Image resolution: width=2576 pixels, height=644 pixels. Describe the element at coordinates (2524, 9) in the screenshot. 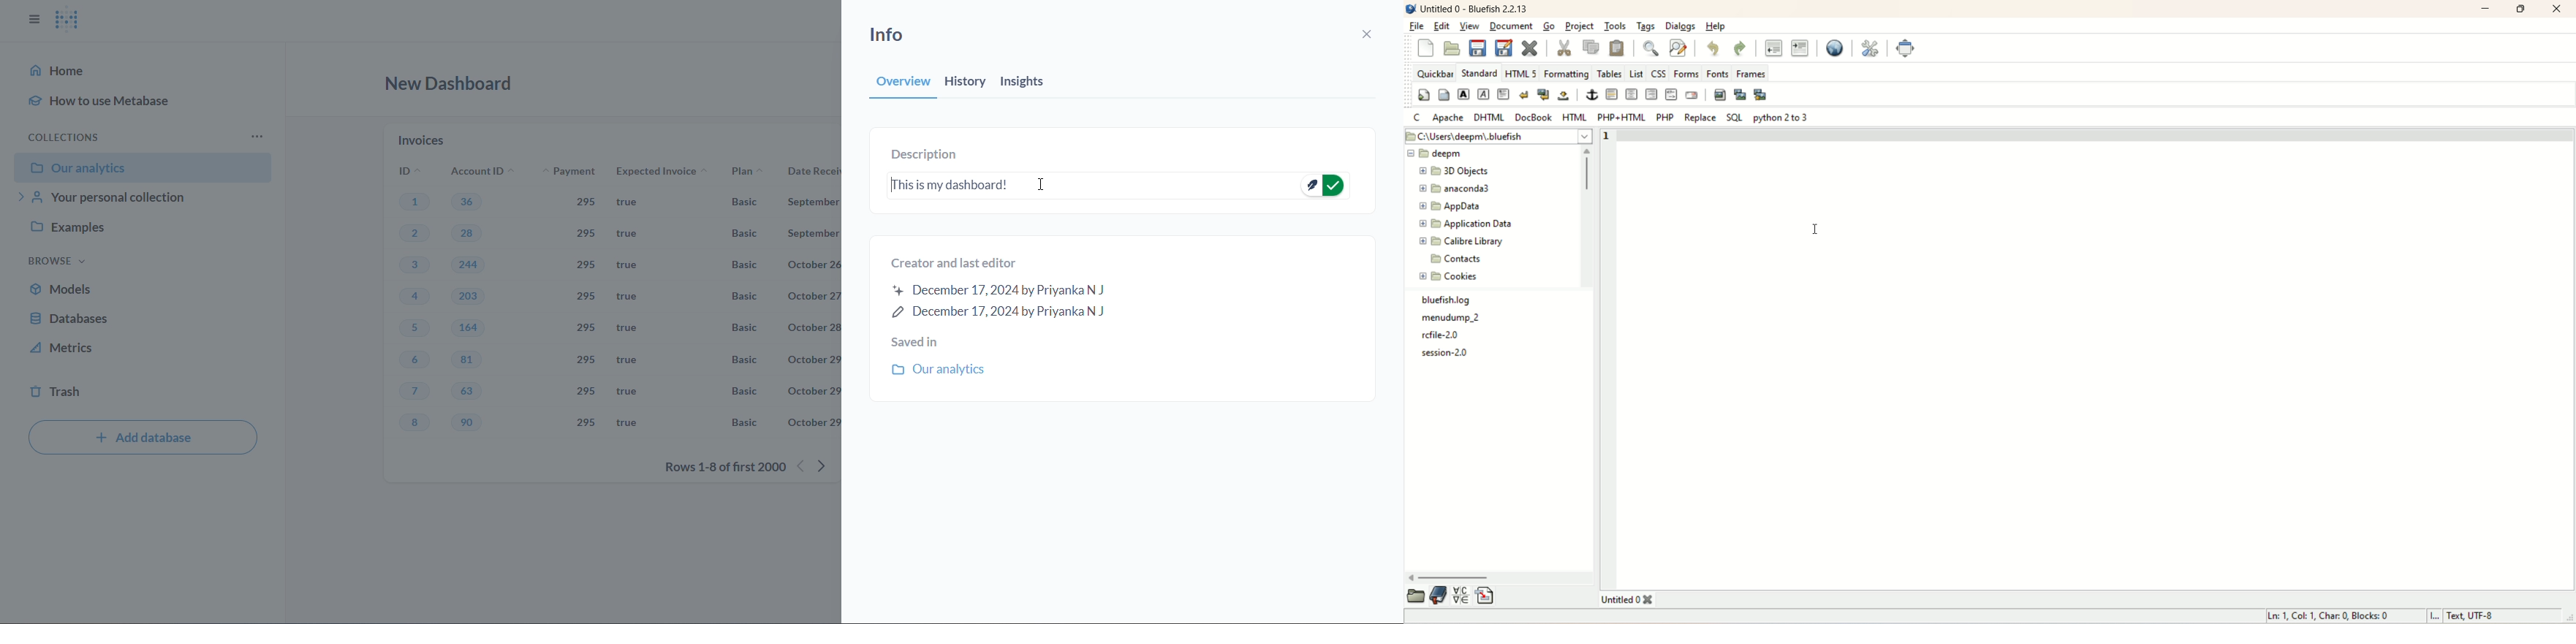

I see `maximize` at that location.